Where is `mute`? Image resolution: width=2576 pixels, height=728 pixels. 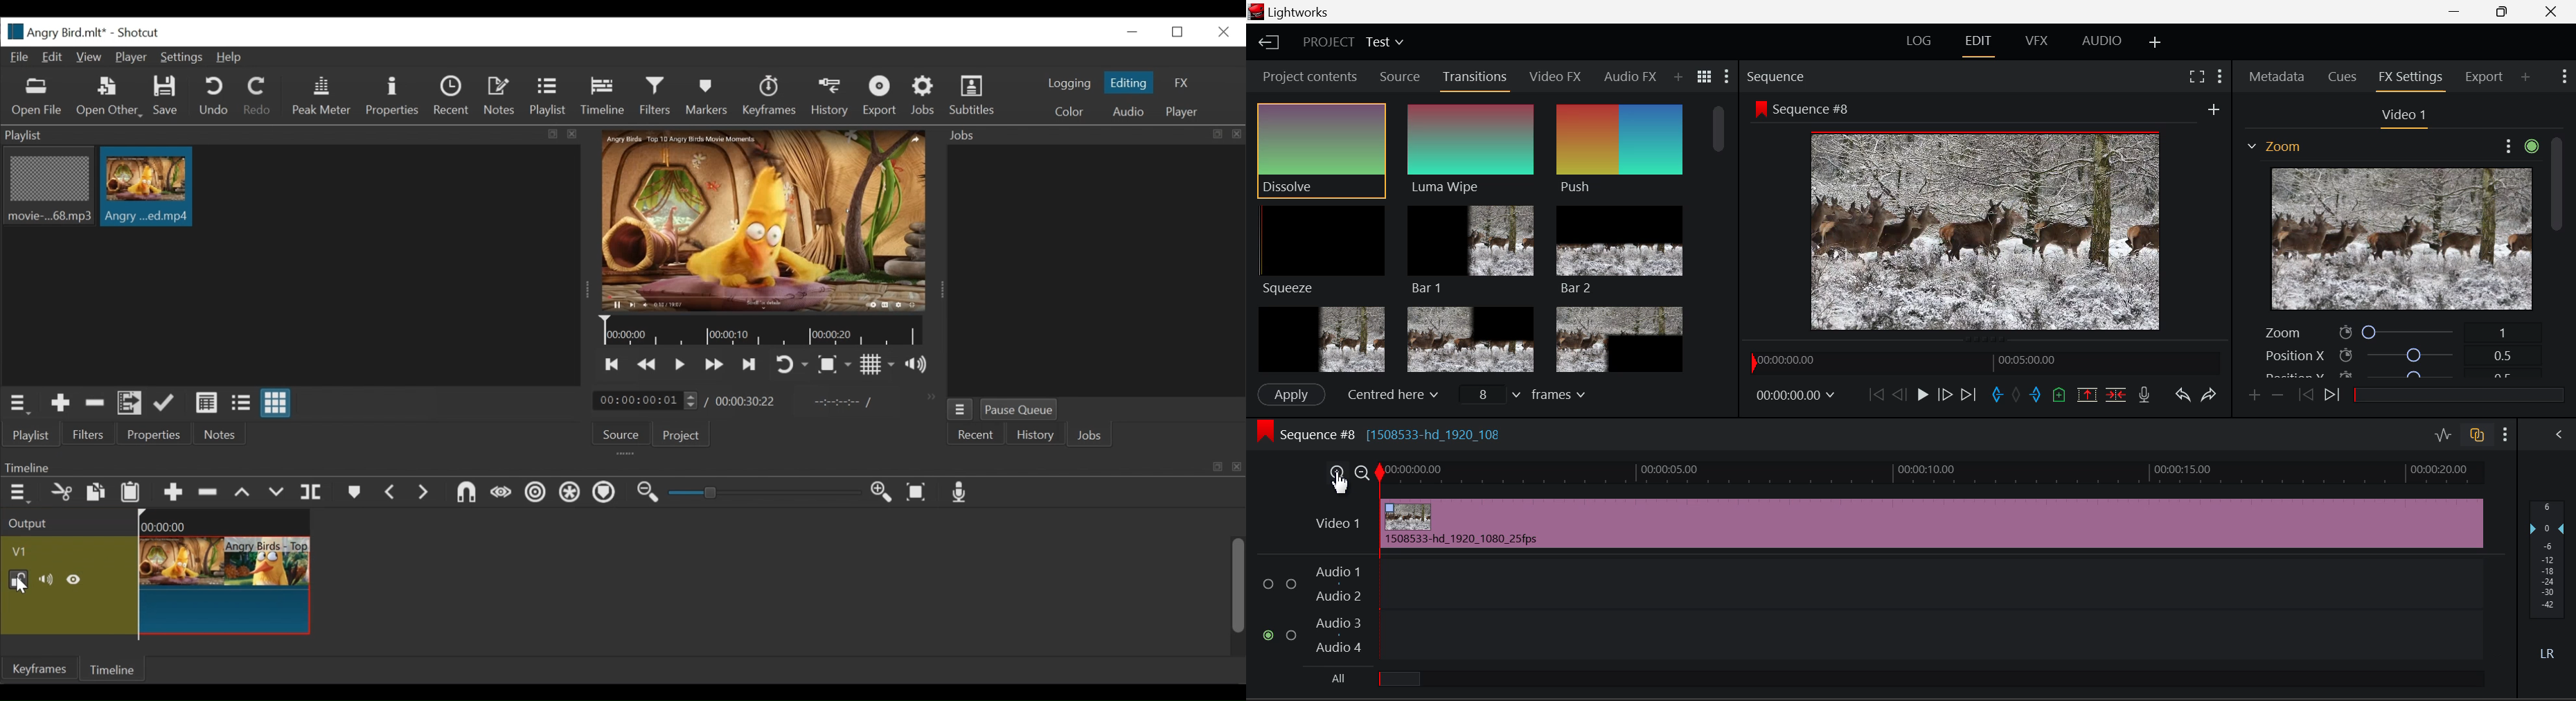 mute is located at coordinates (48, 580).